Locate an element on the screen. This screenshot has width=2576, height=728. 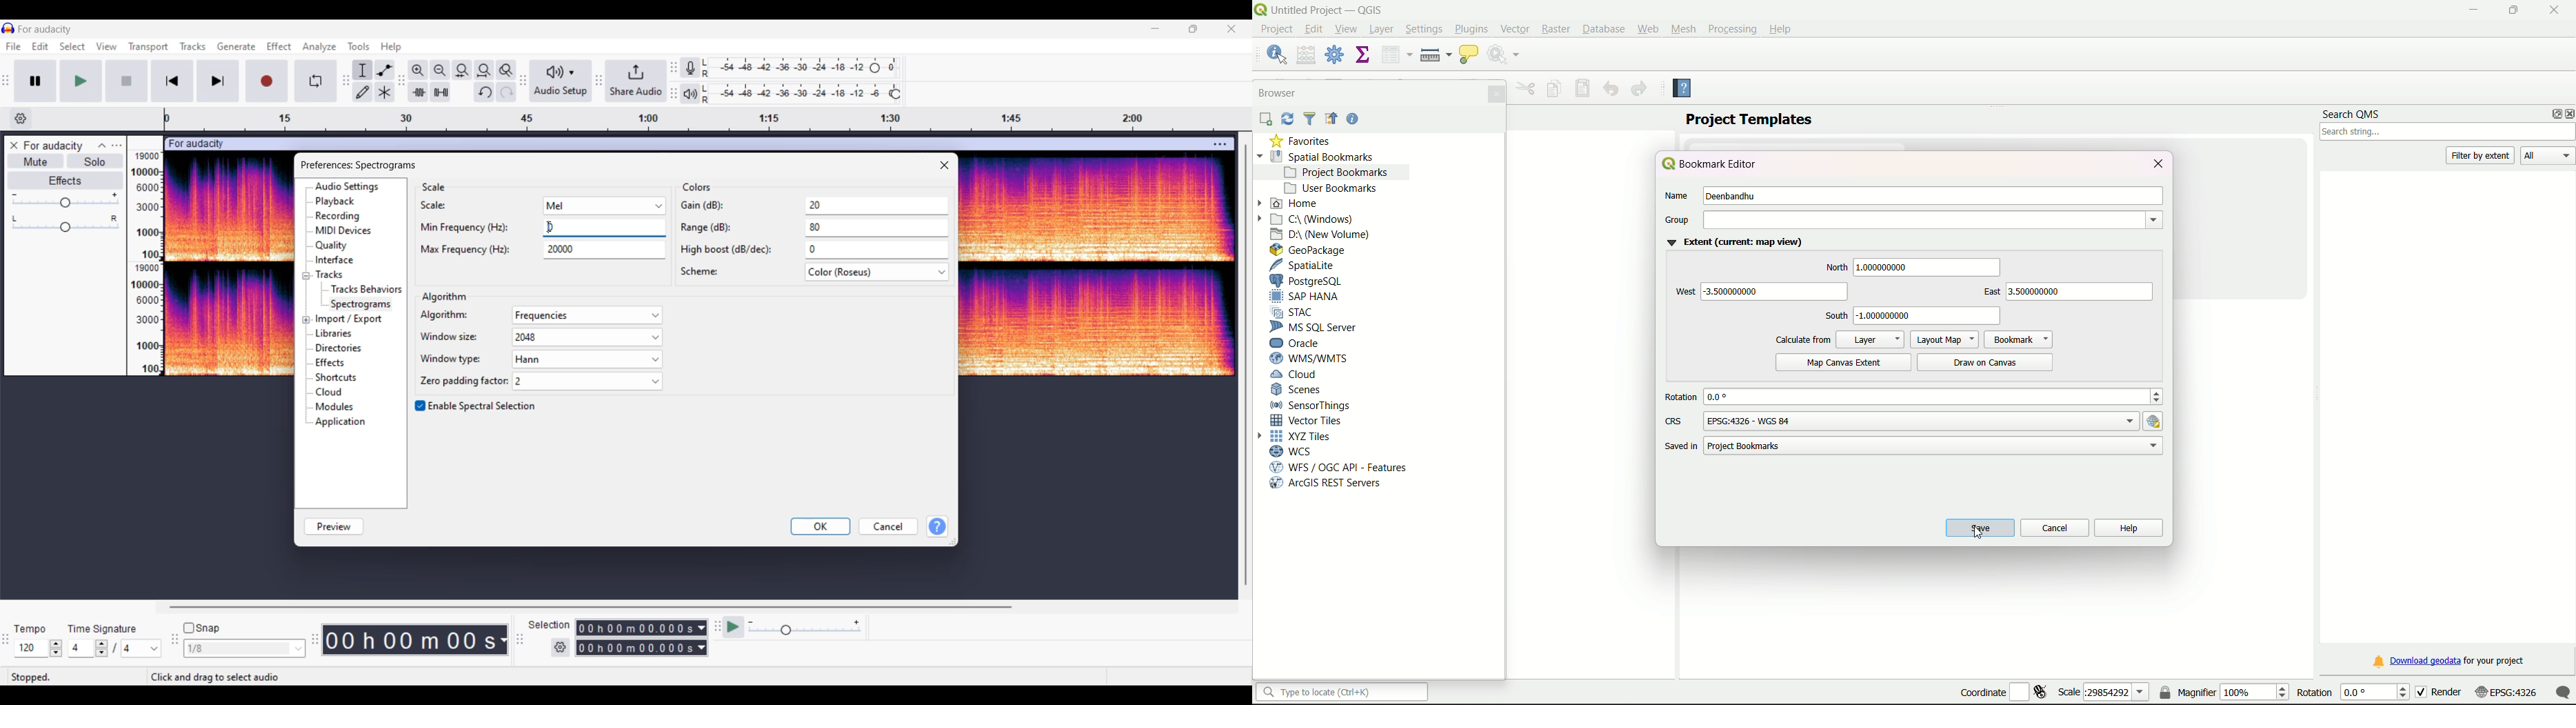
Generate menu is located at coordinates (237, 46).